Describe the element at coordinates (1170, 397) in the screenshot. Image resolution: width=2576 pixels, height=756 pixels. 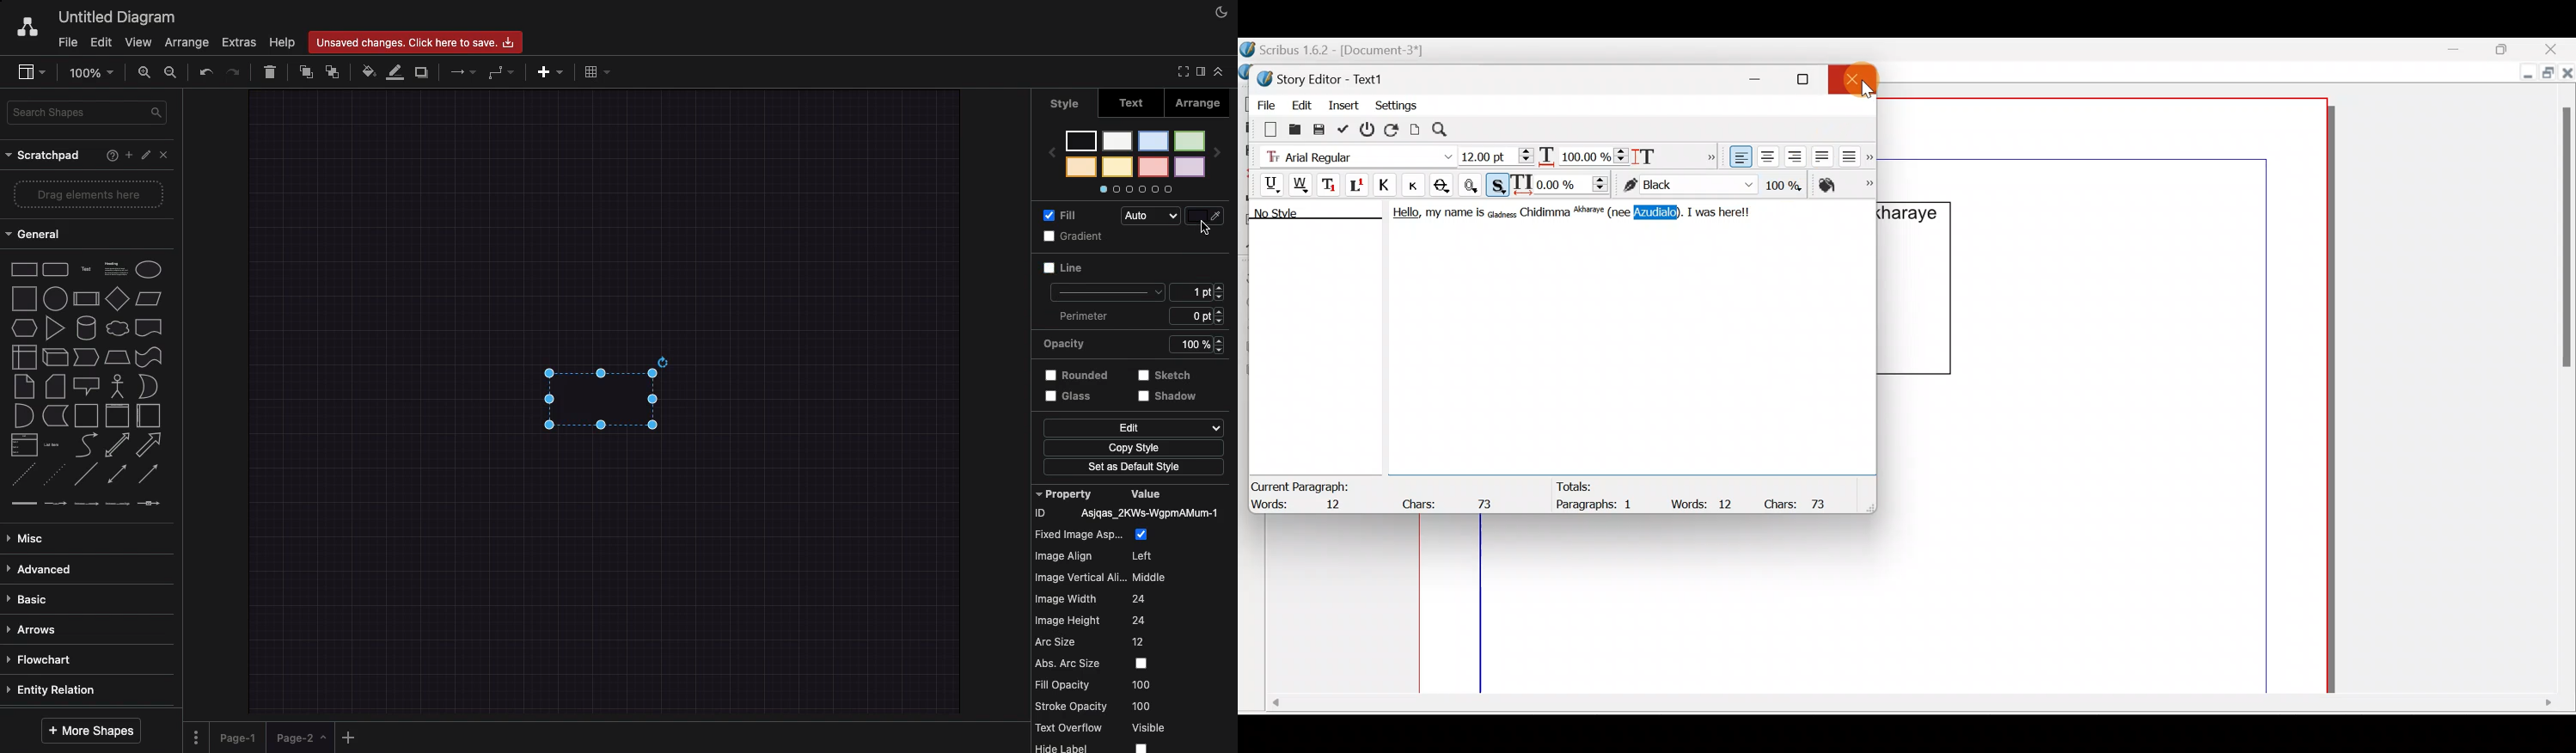
I see `shadow` at that location.